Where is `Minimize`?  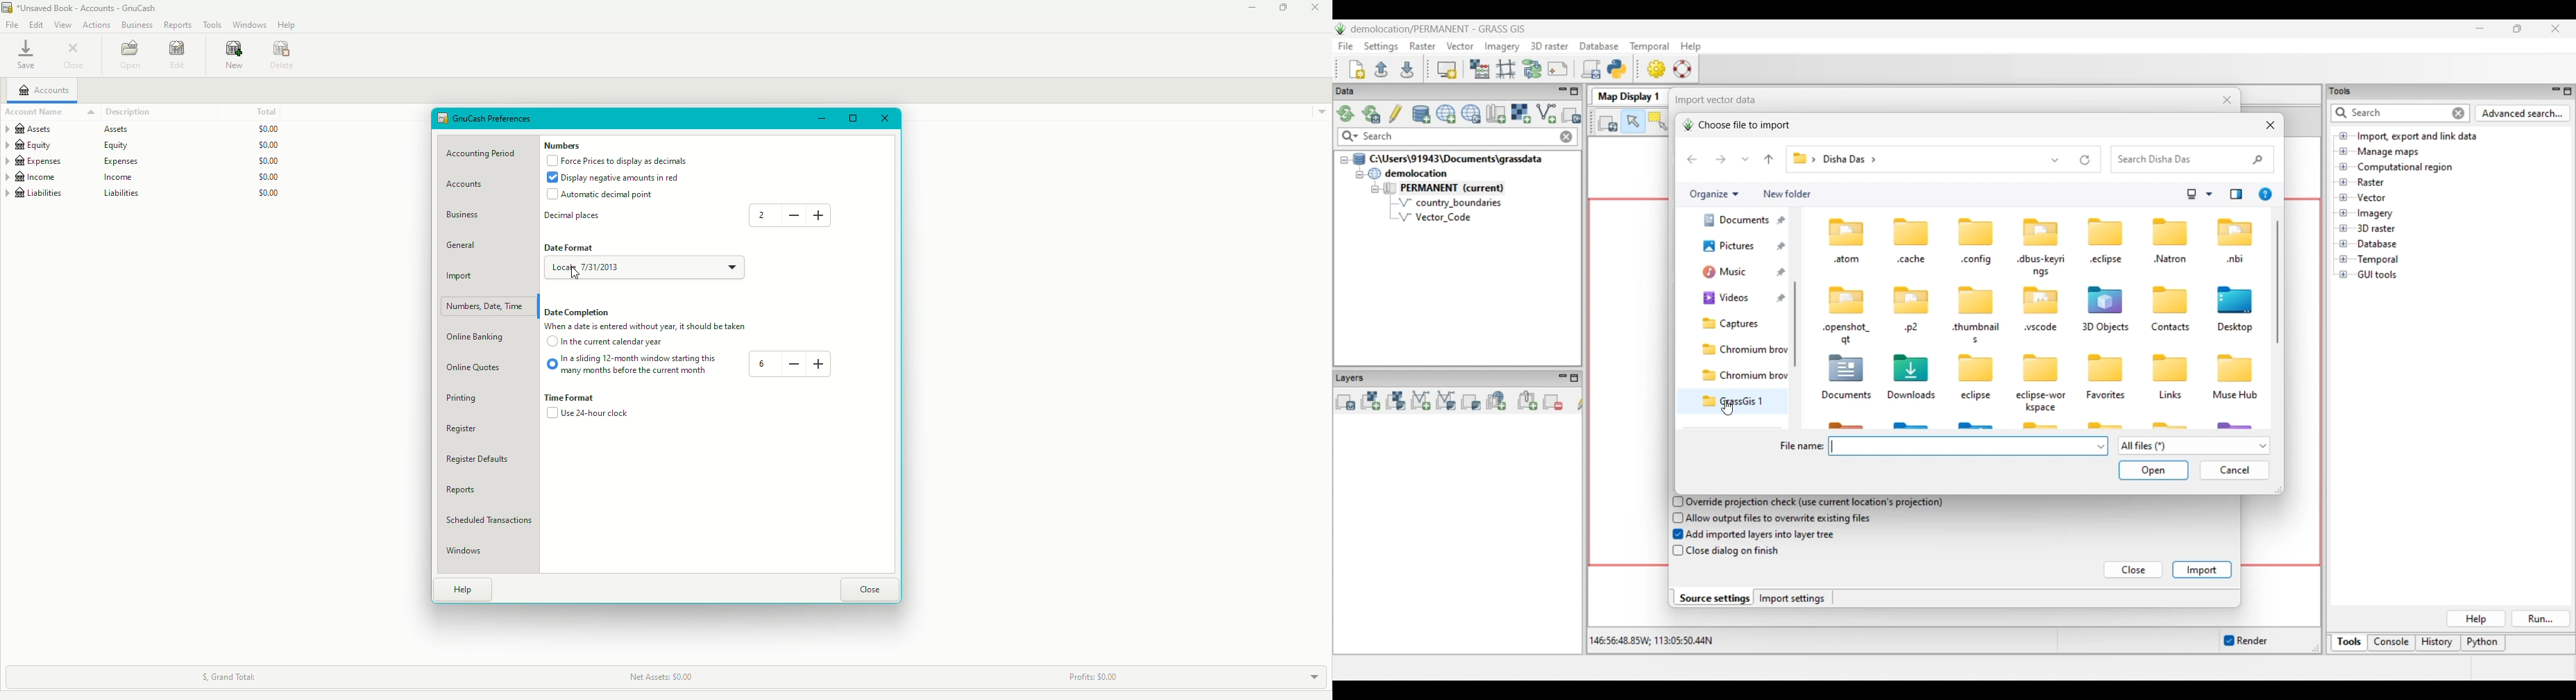
Minimize is located at coordinates (1249, 9).